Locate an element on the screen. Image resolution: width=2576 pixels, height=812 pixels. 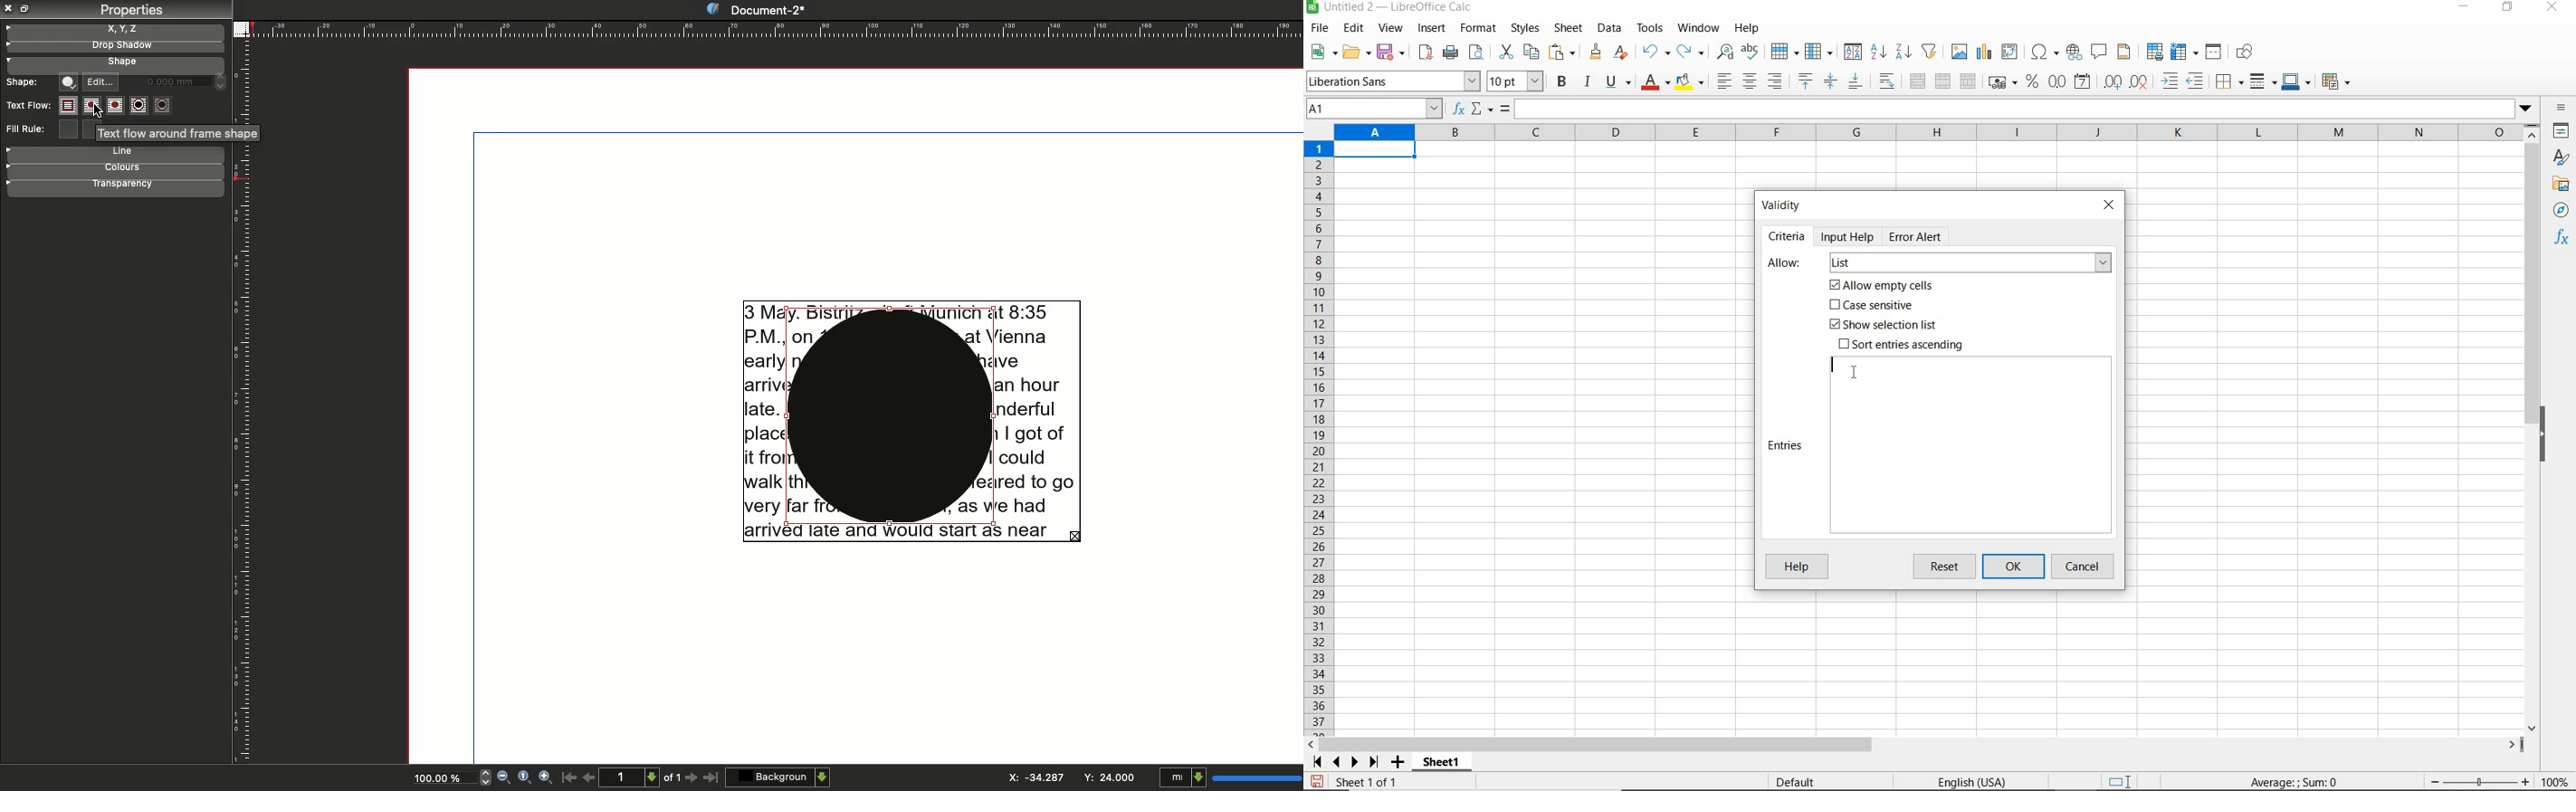
Shape is located at coordinates (24, 82).